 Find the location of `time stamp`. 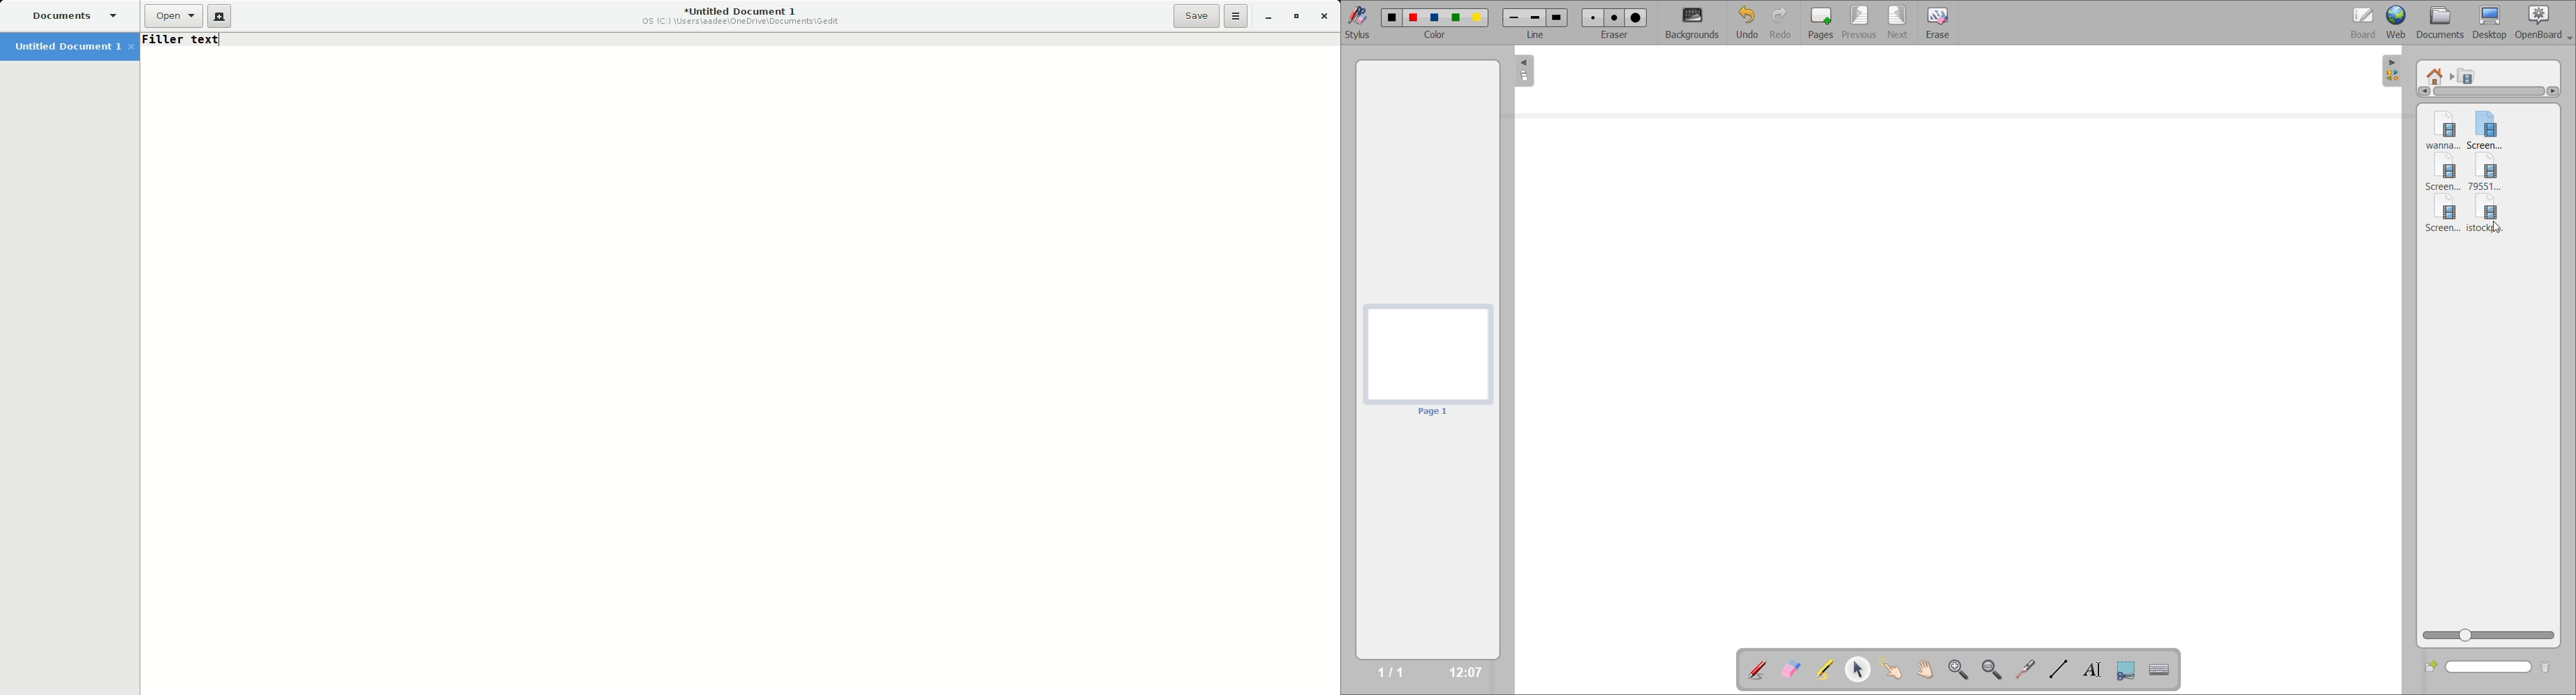

time stamp is located at coordinates (1461, 671).